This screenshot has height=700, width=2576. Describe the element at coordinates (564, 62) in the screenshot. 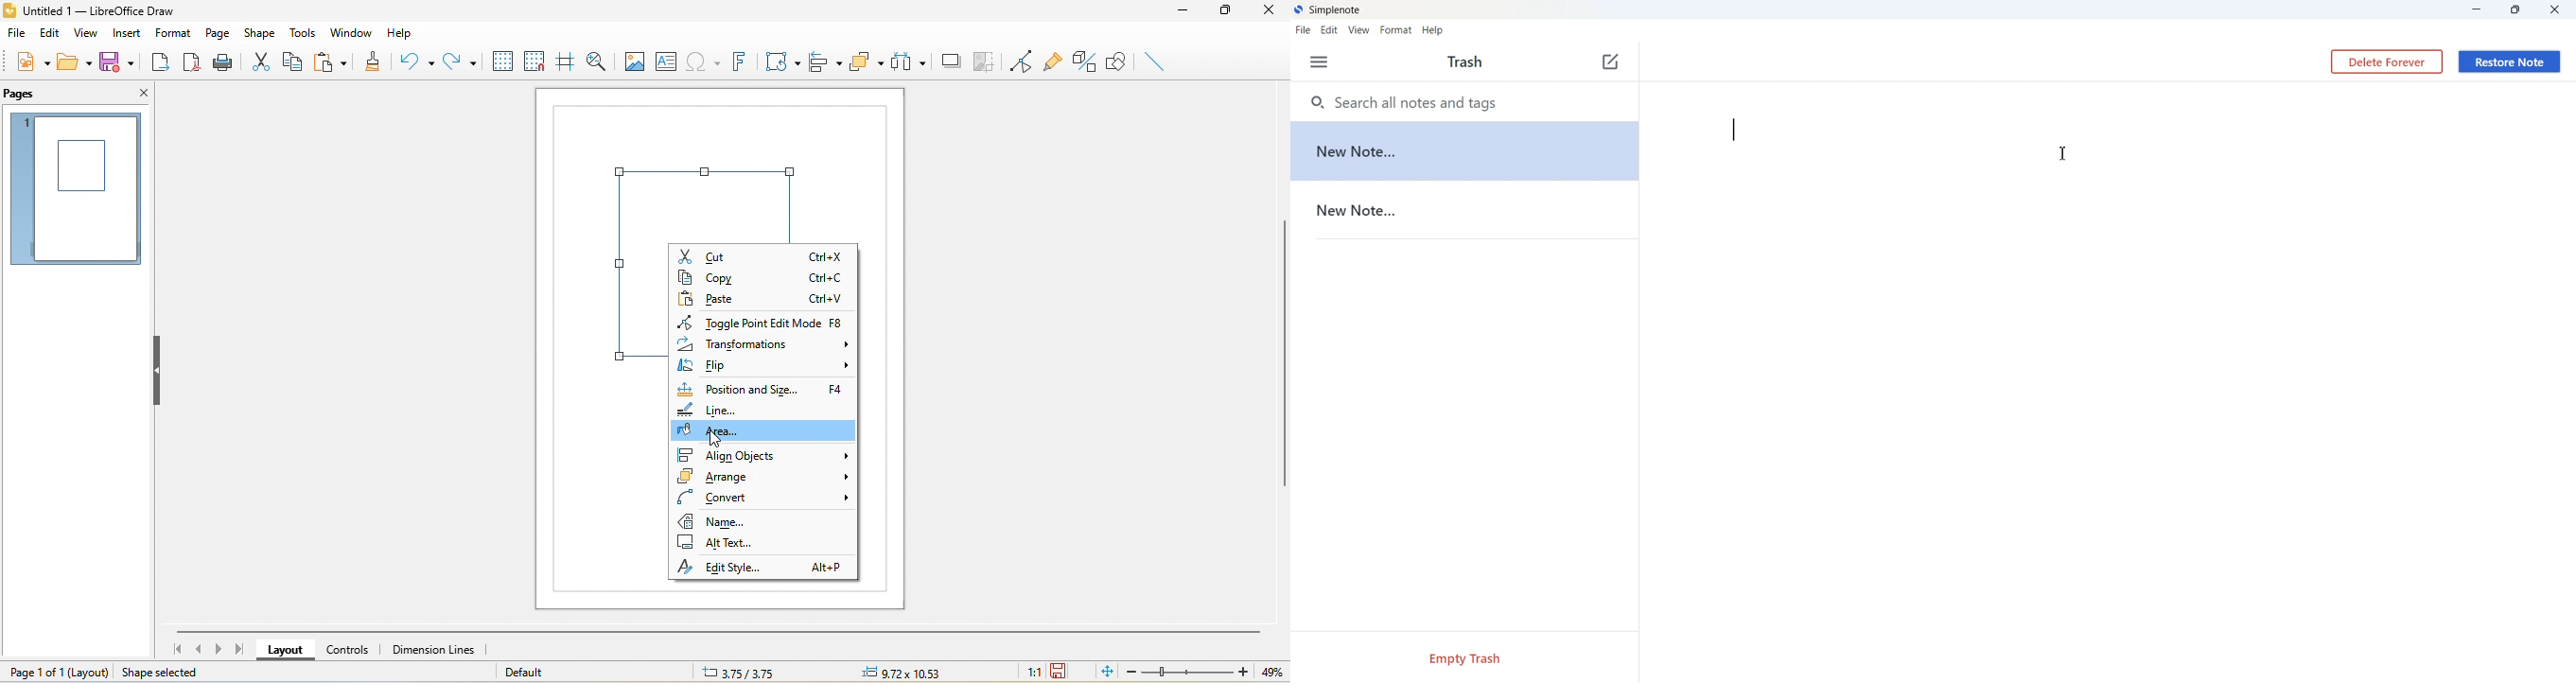

I see `helpline while moving` at that location.